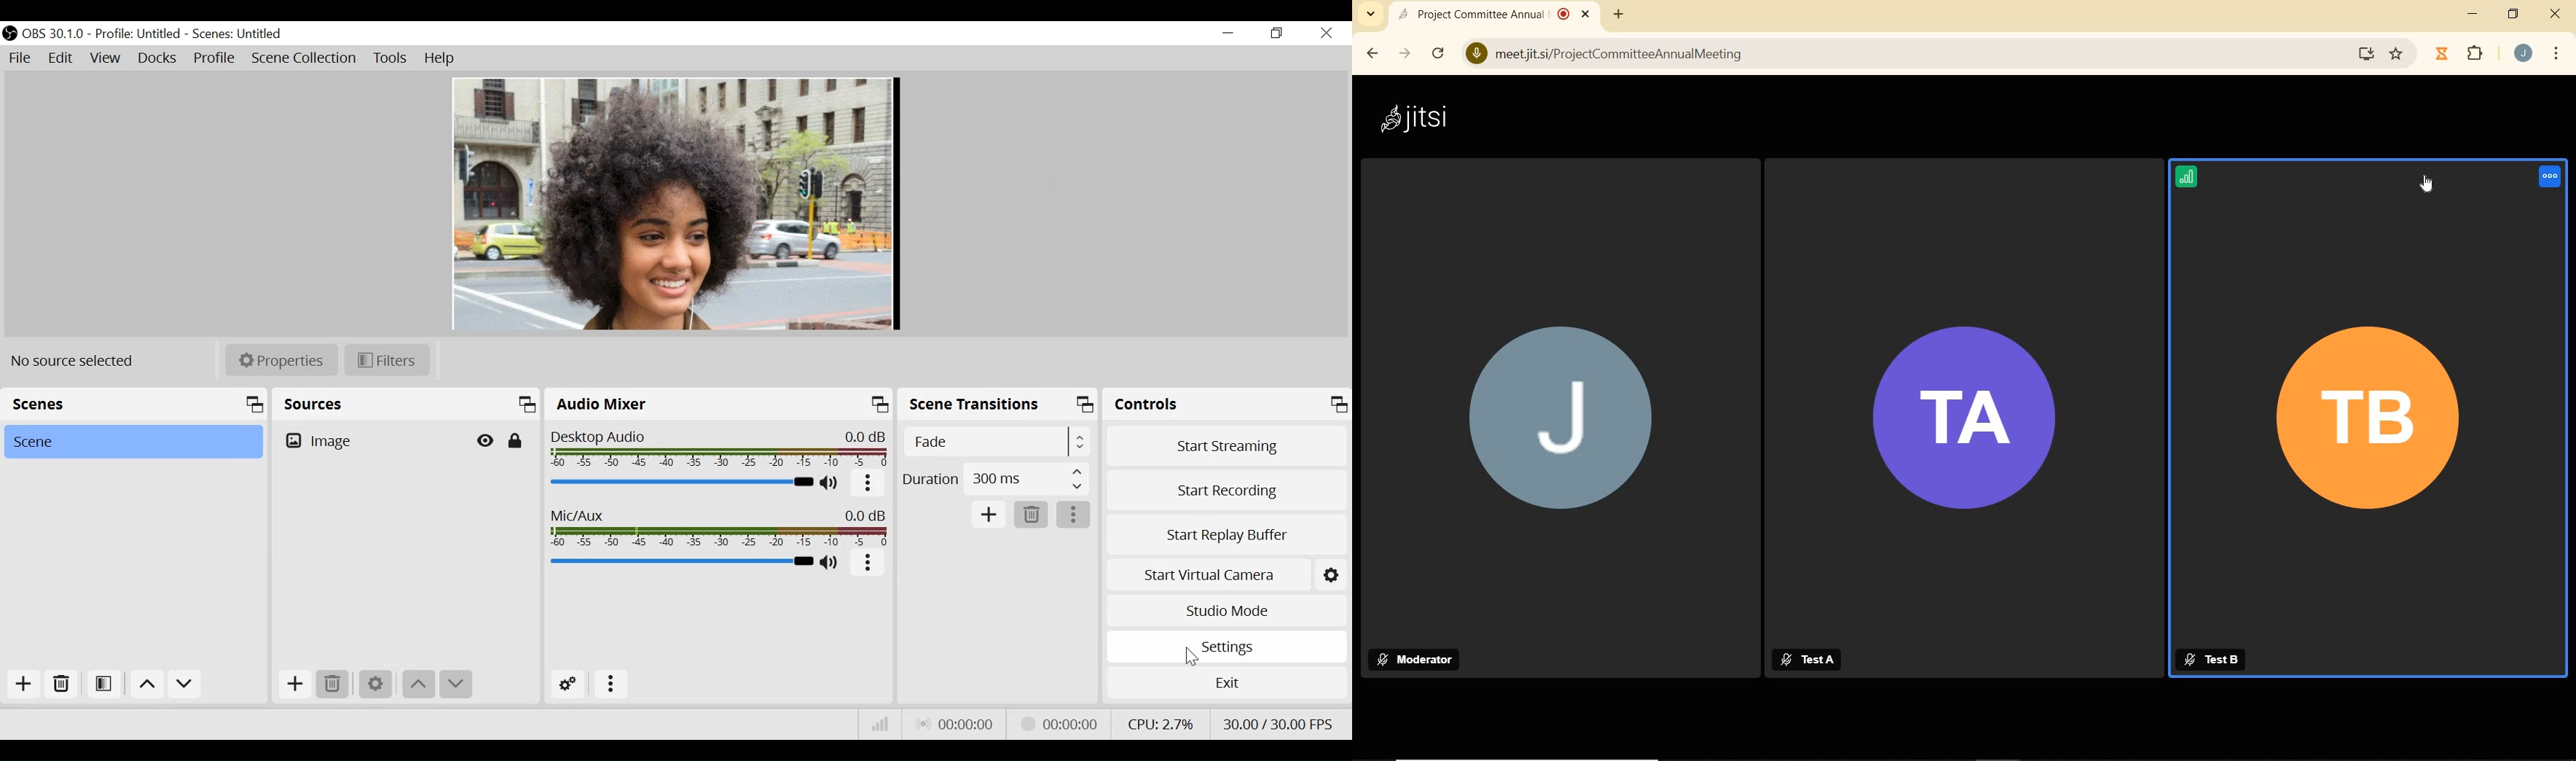  Describe the element at coordinates (995, 441) in the screenshot. I see `Fade` at that location.